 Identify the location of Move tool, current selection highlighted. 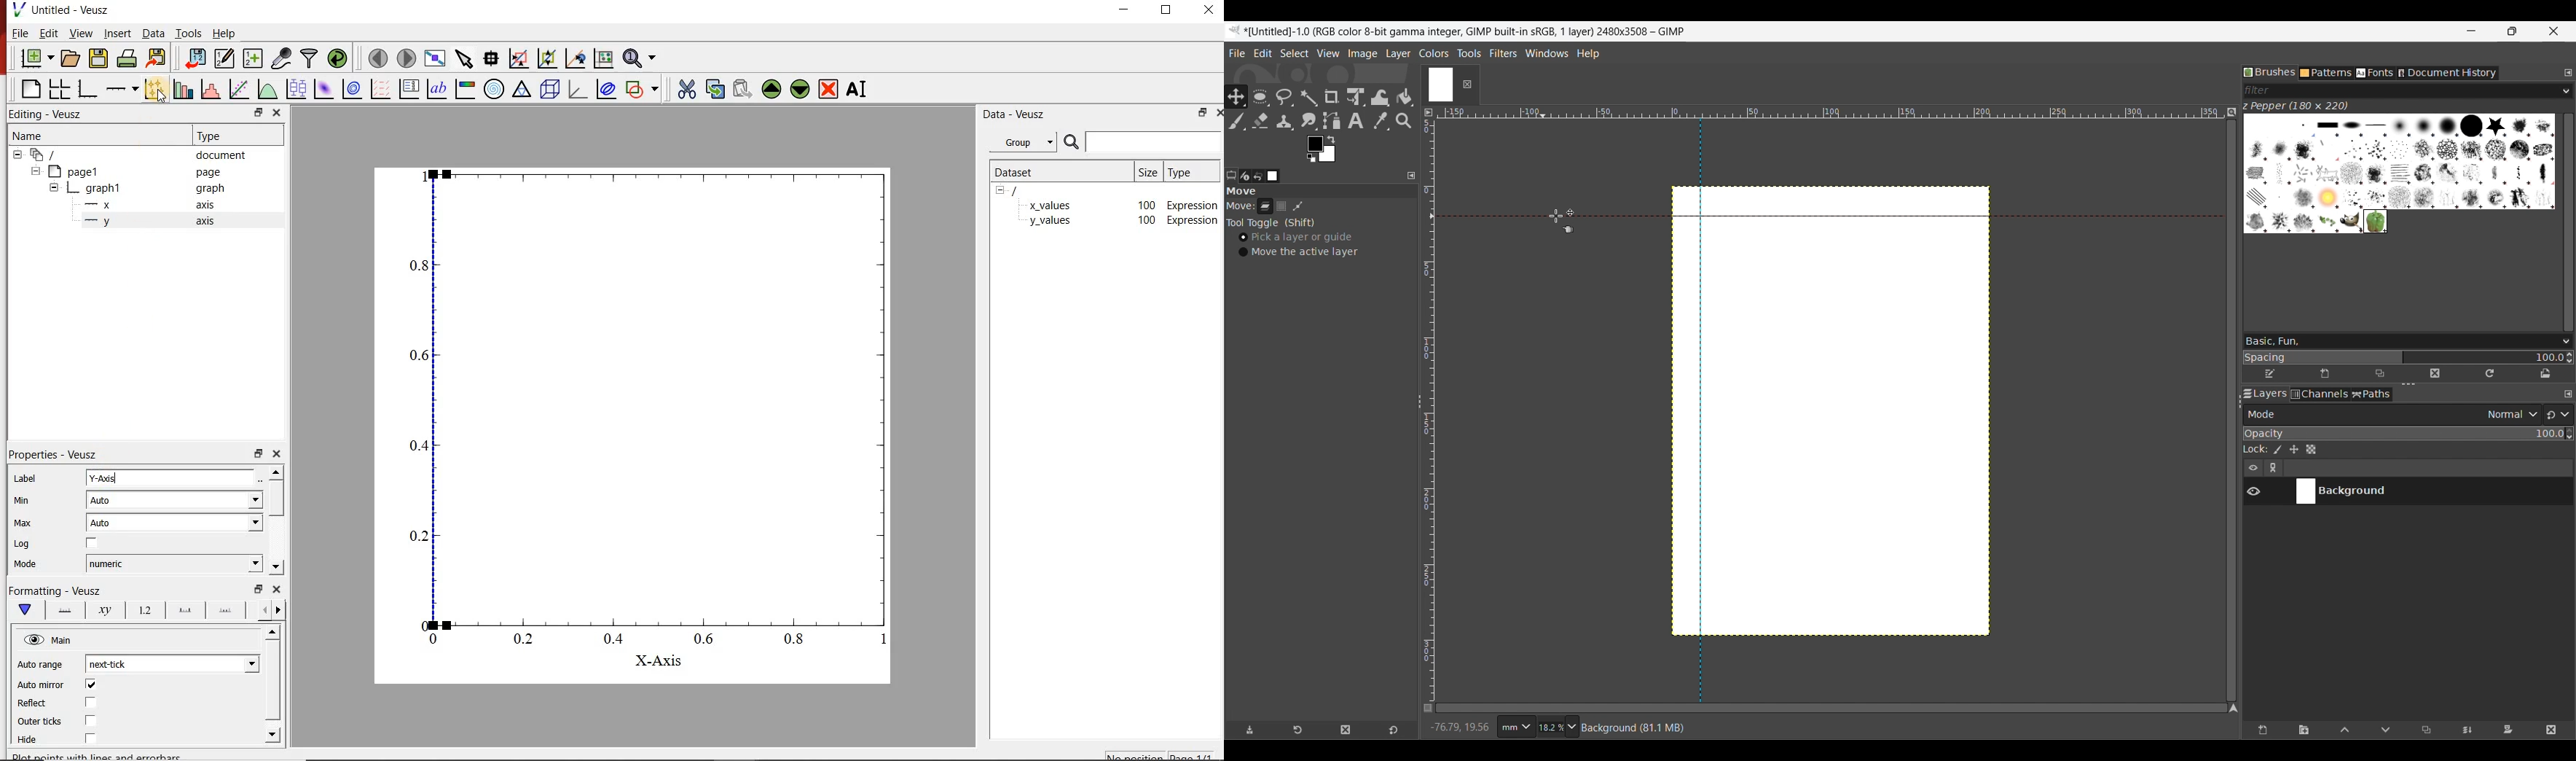
(1234, 95).